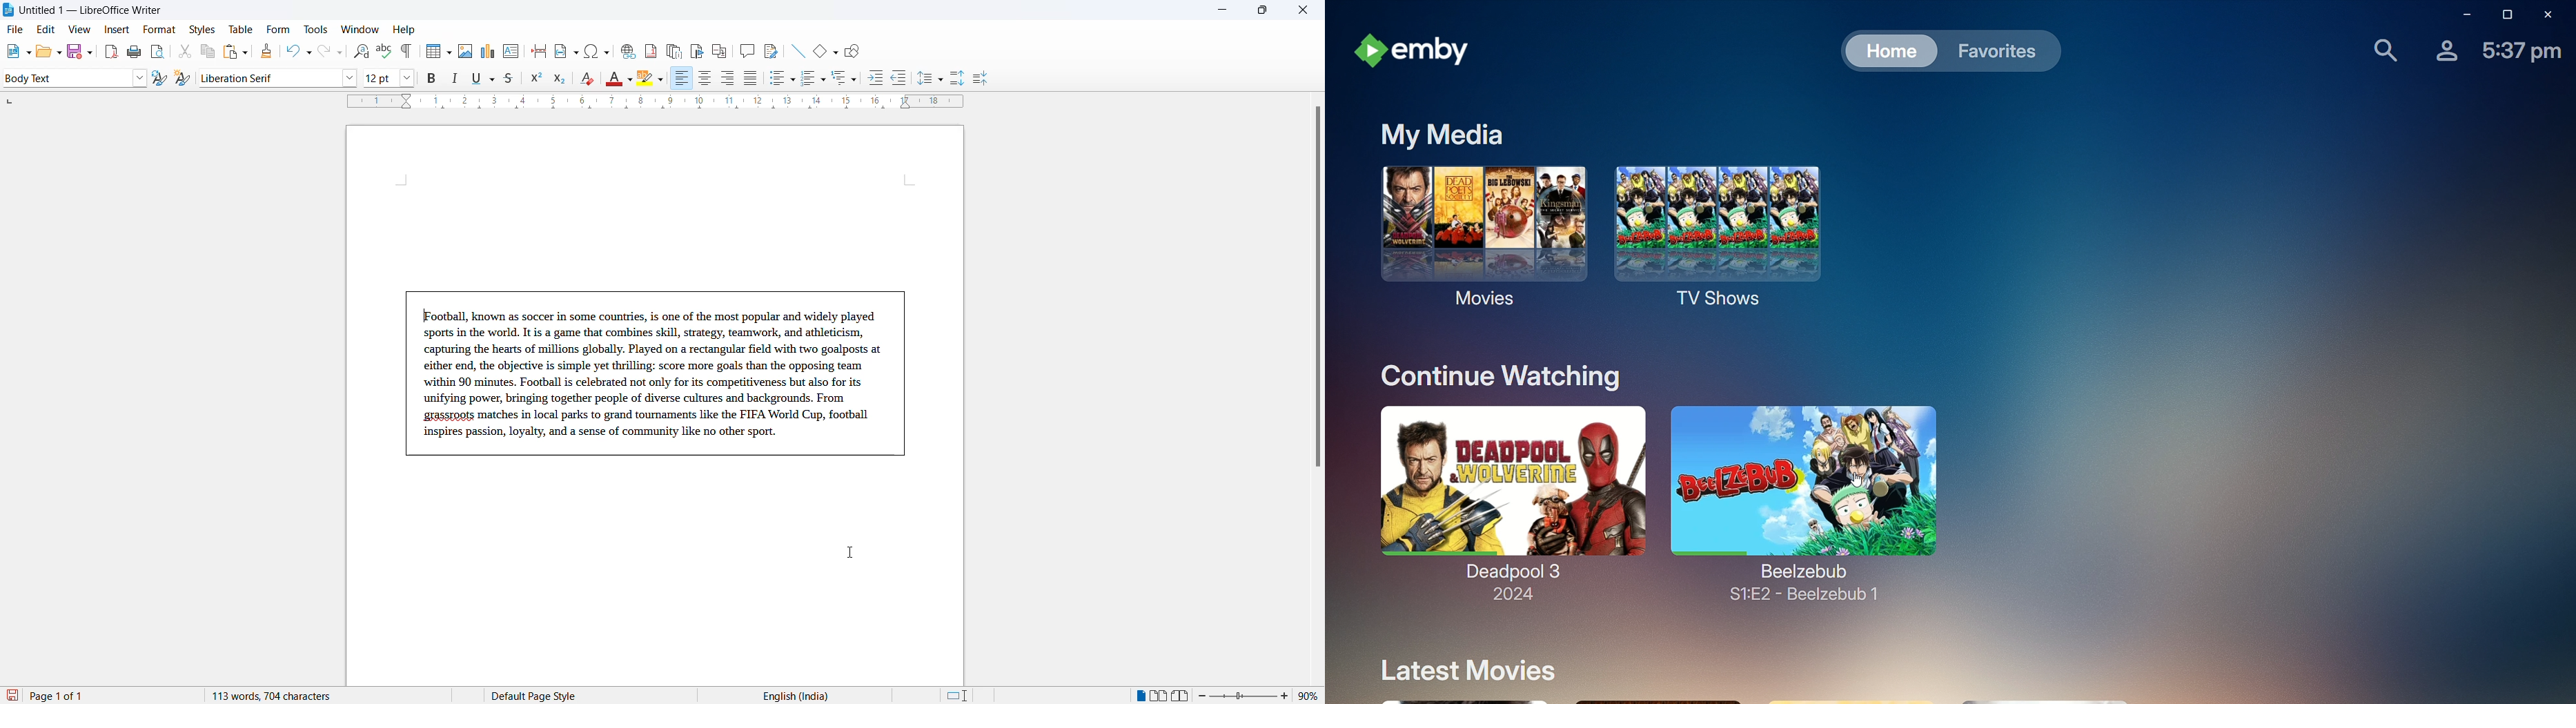 The image size is (2576, 728). Describe the element at coordinates (794, 49) in the screenshot. I see `line` at that location.